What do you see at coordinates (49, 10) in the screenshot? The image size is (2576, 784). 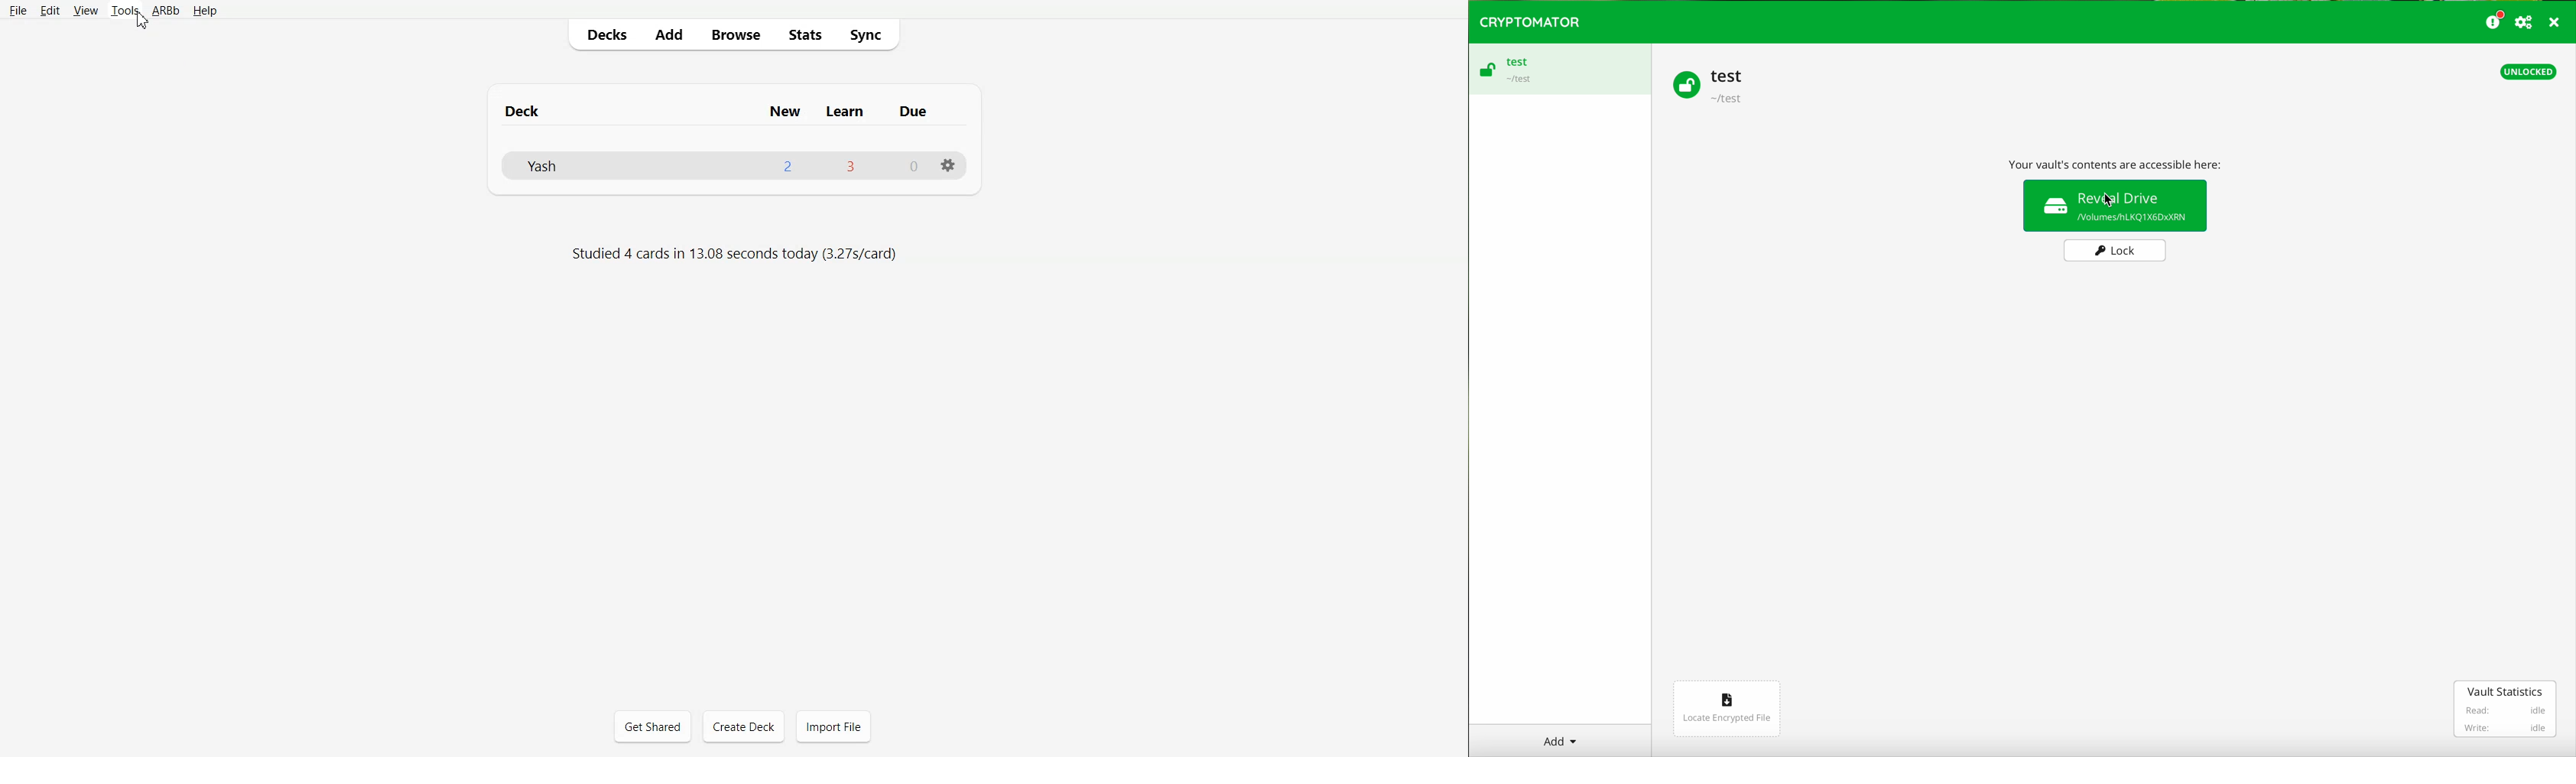 I see `Edit` at bounding box center [49, 10].